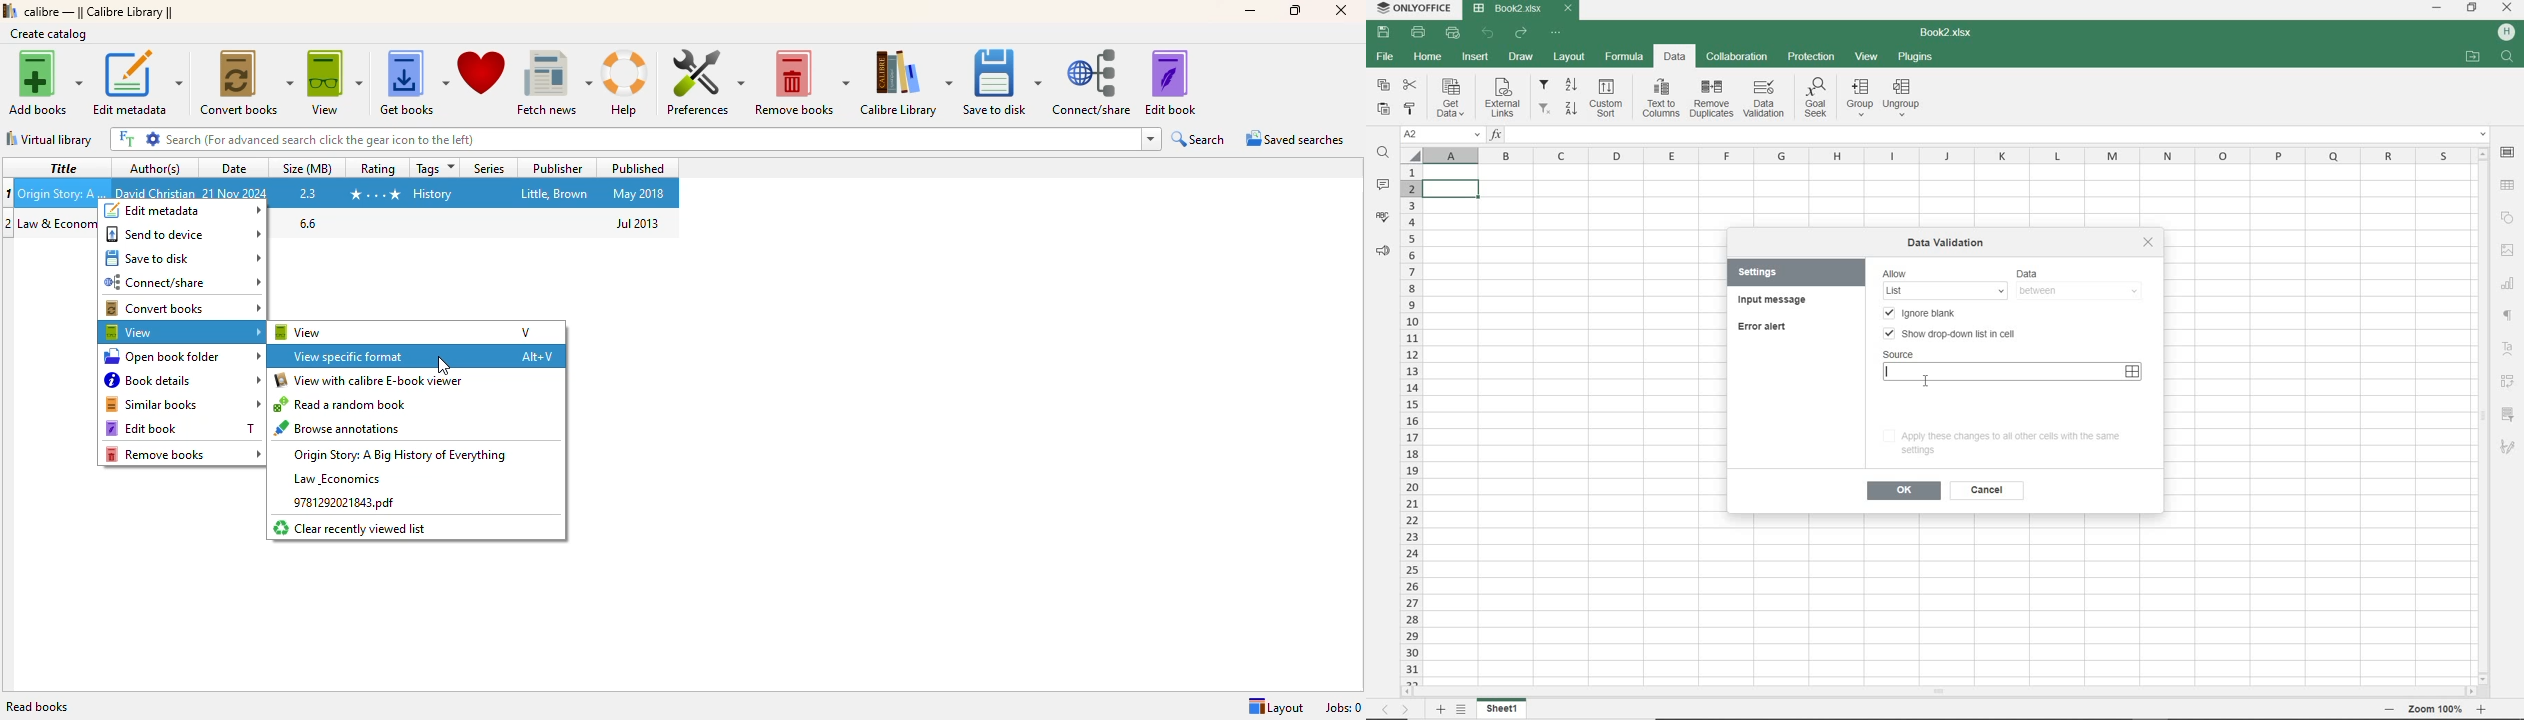 Image resolution: width=2548 pixels, height=728 pixels. I want to click on browse annotations, so click(340, 427).